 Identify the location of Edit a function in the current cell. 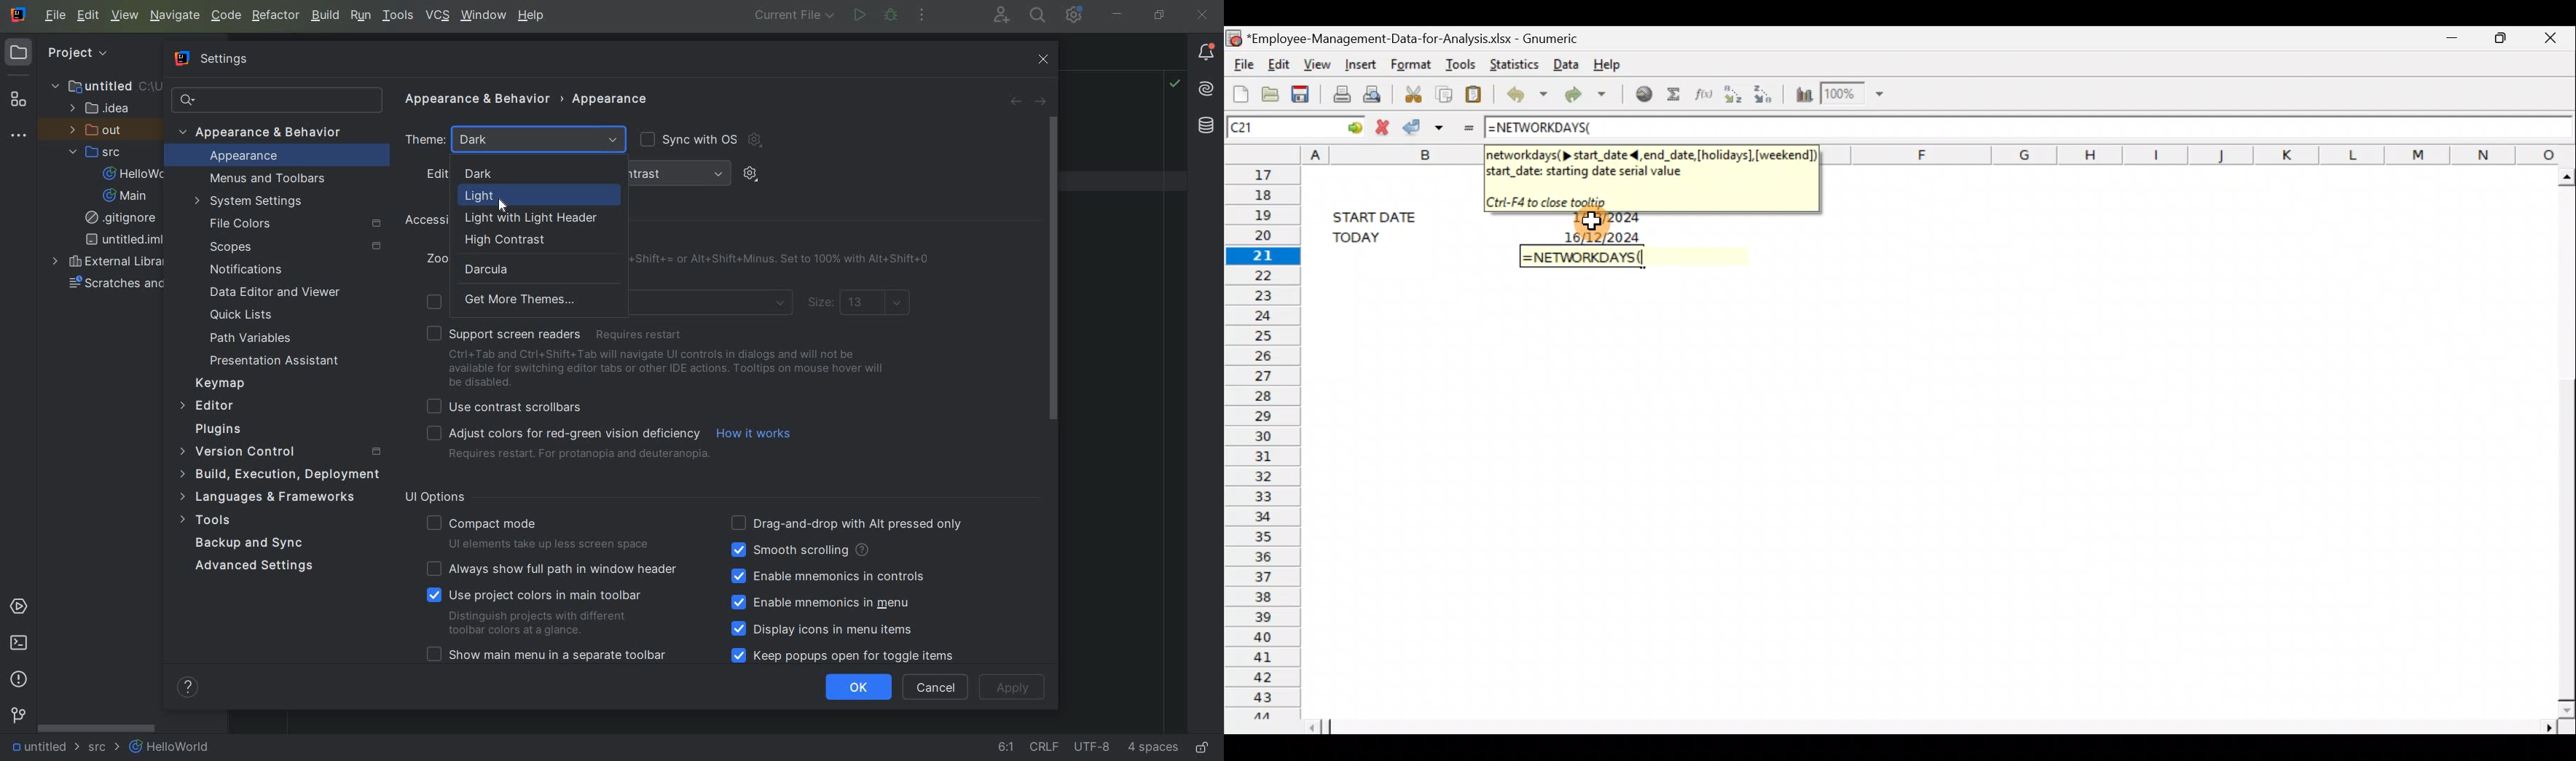
(1701, 94).